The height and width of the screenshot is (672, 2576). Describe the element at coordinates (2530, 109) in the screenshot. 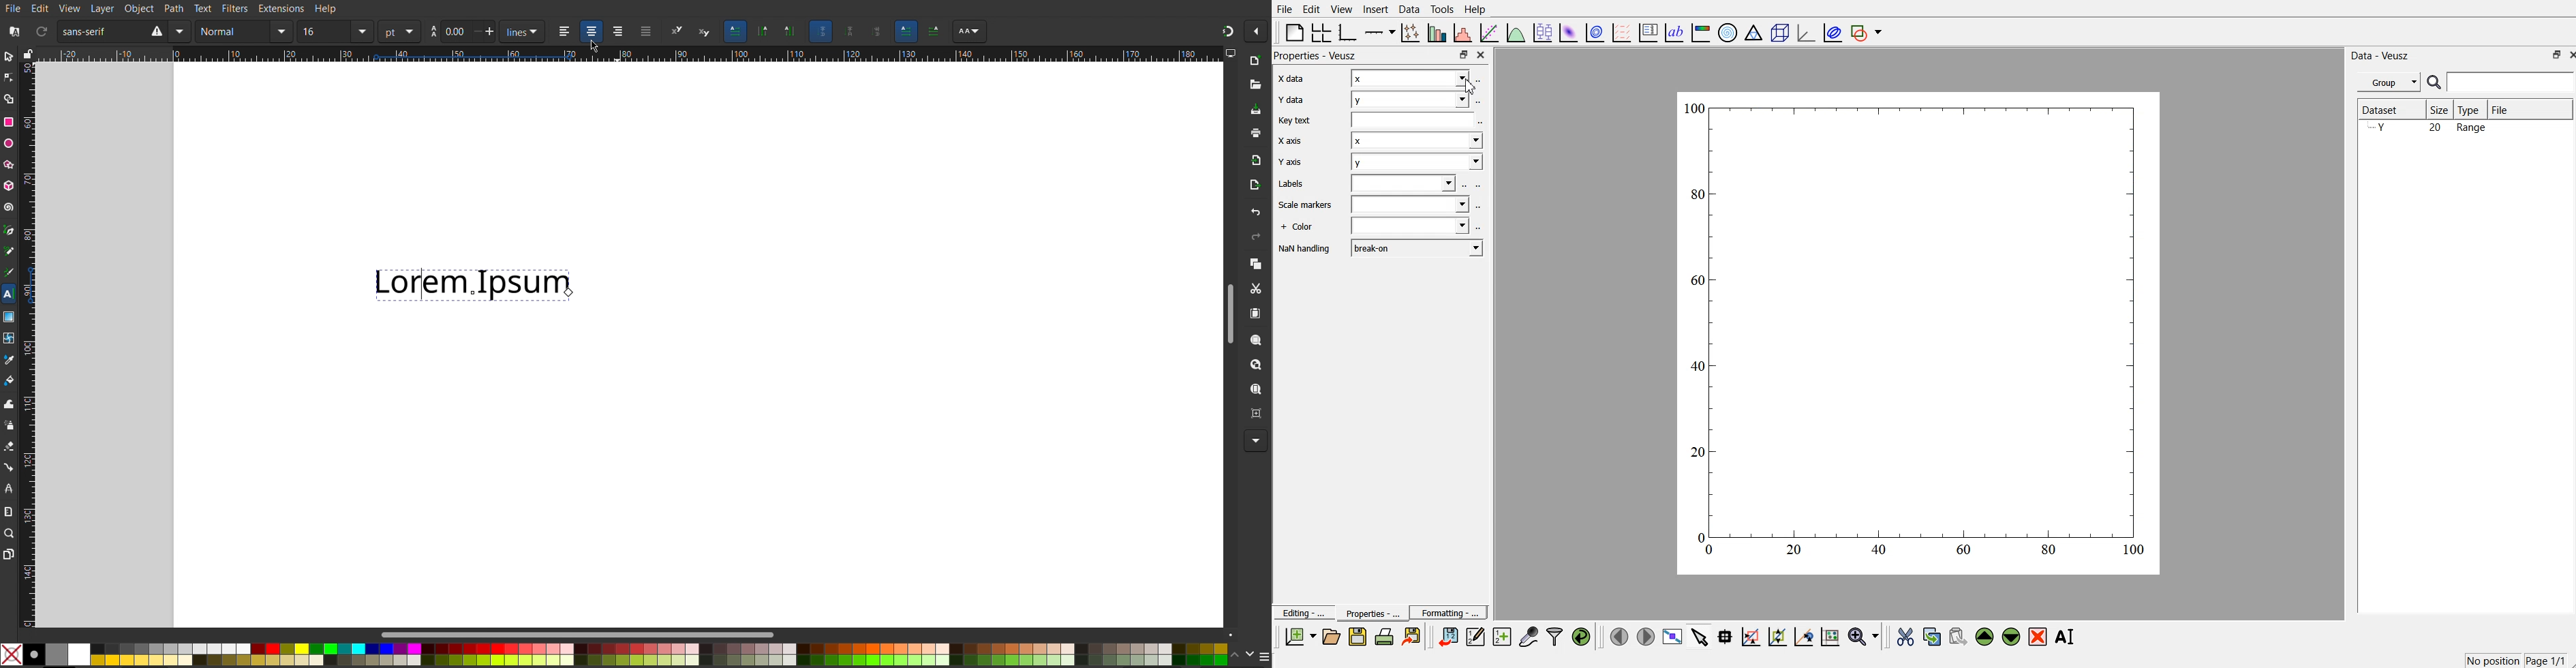

I see `File` at that location.